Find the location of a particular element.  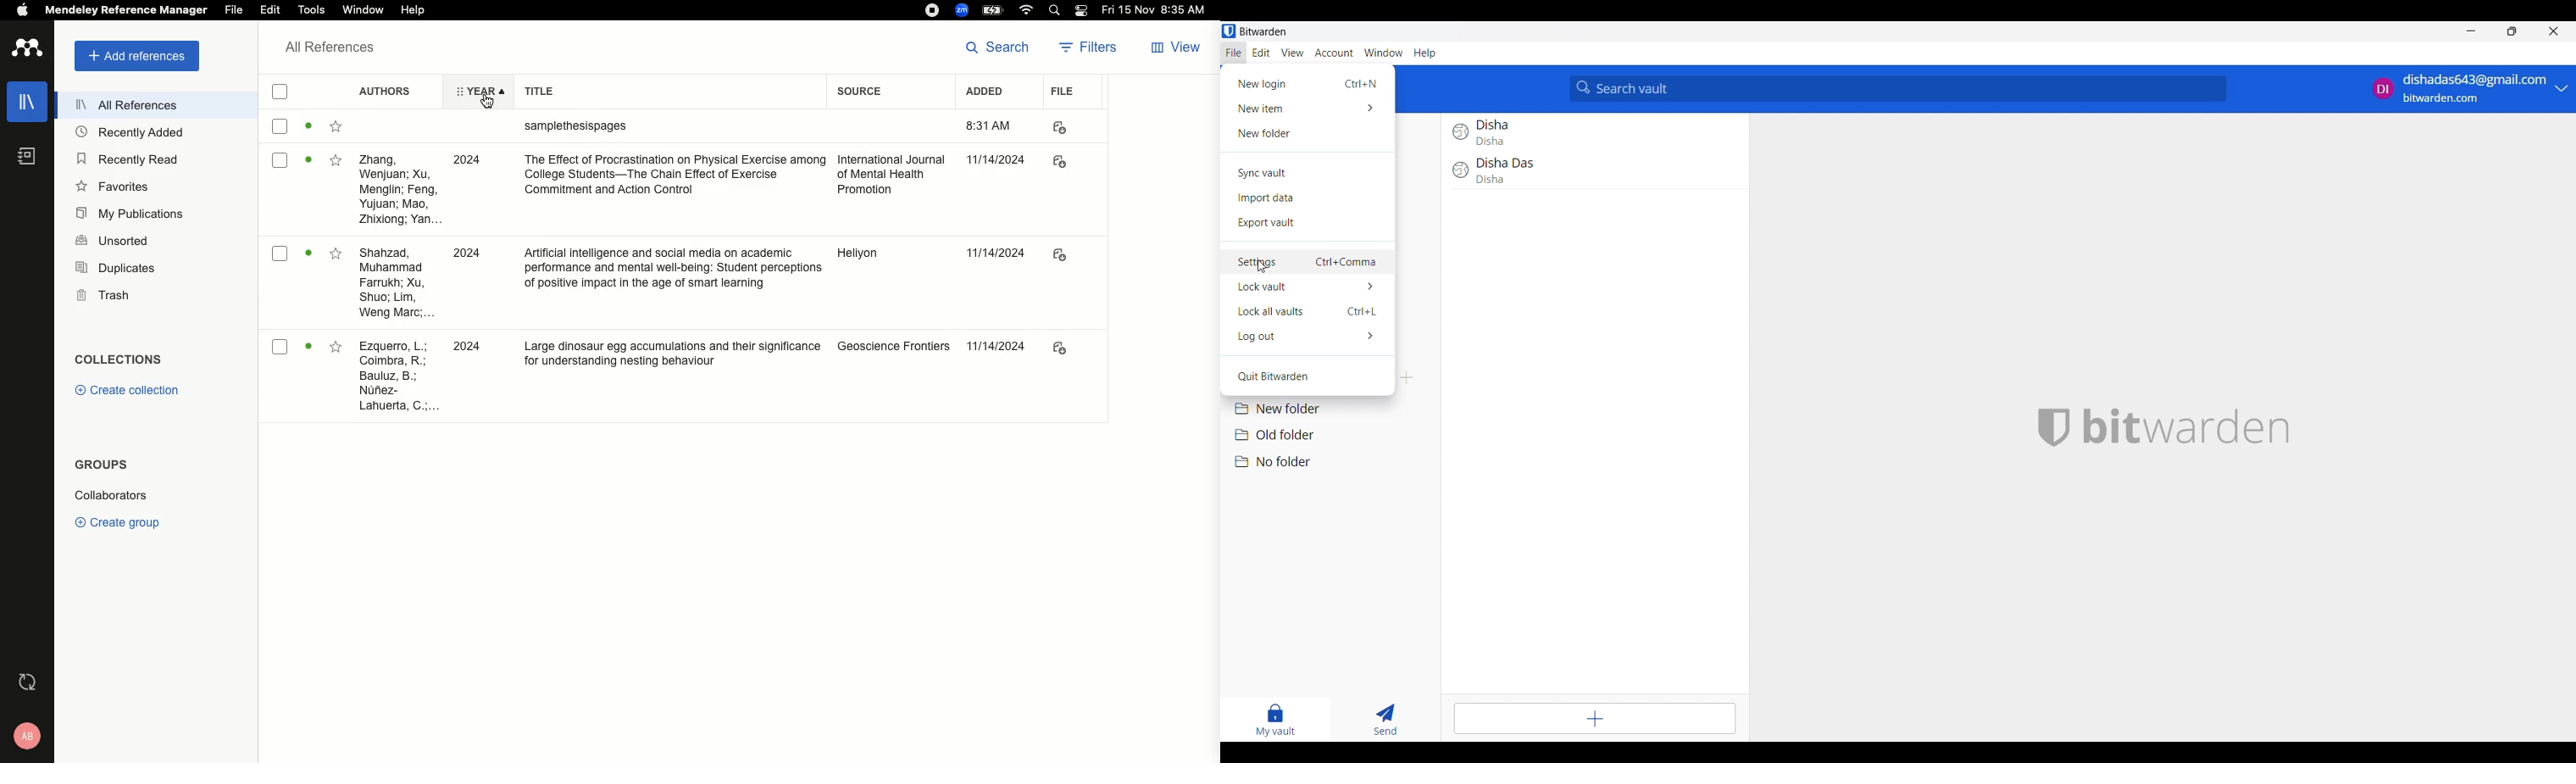

added  is located at coordinates (995, 126).